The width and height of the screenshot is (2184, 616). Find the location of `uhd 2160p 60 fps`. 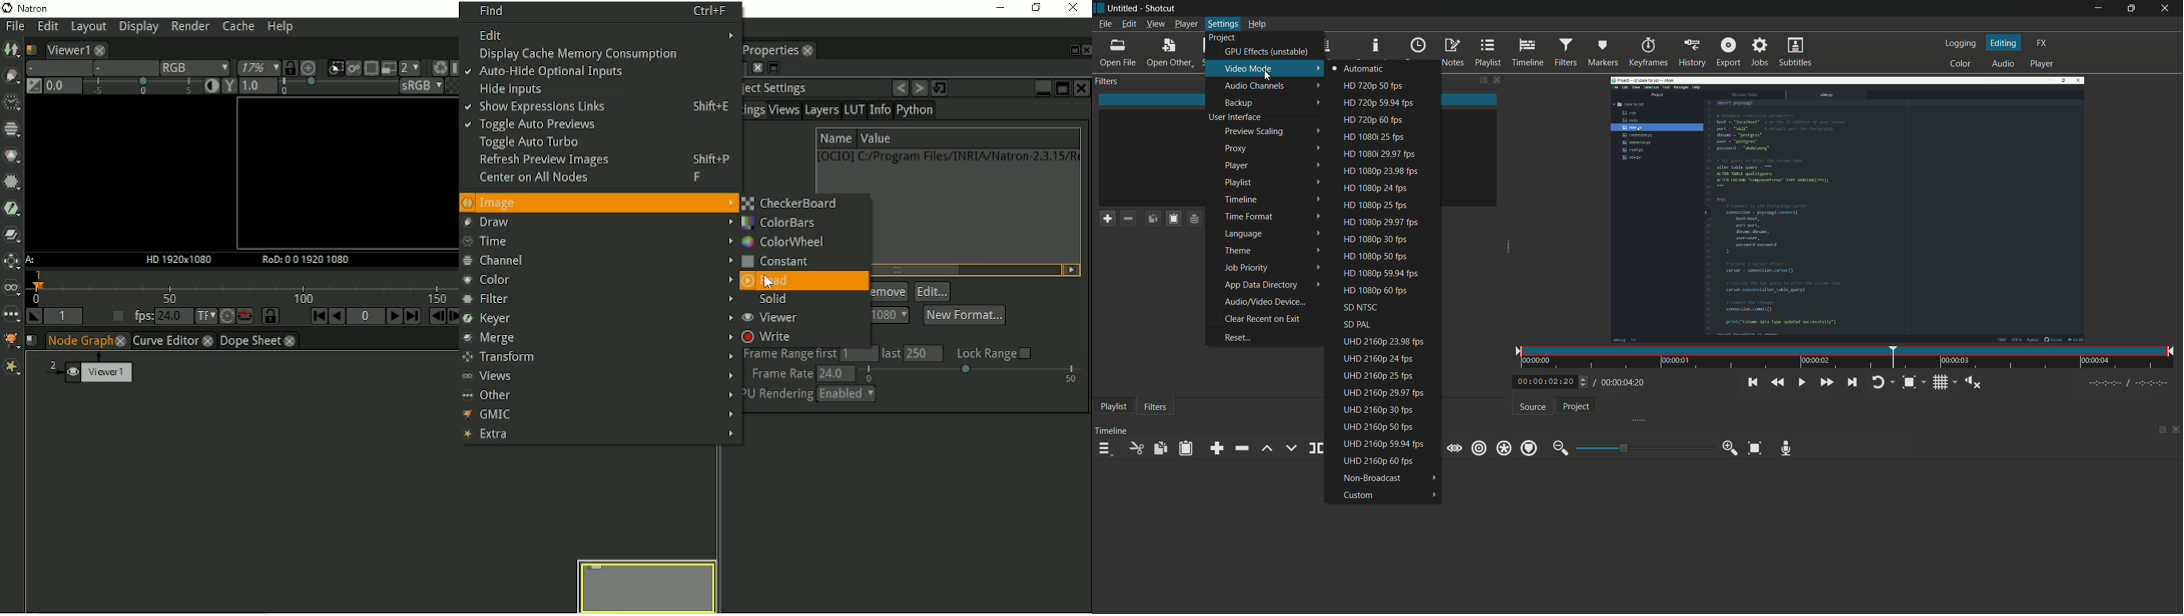

uhd 2160p 60 fps is located at coordinates (1386, 461).